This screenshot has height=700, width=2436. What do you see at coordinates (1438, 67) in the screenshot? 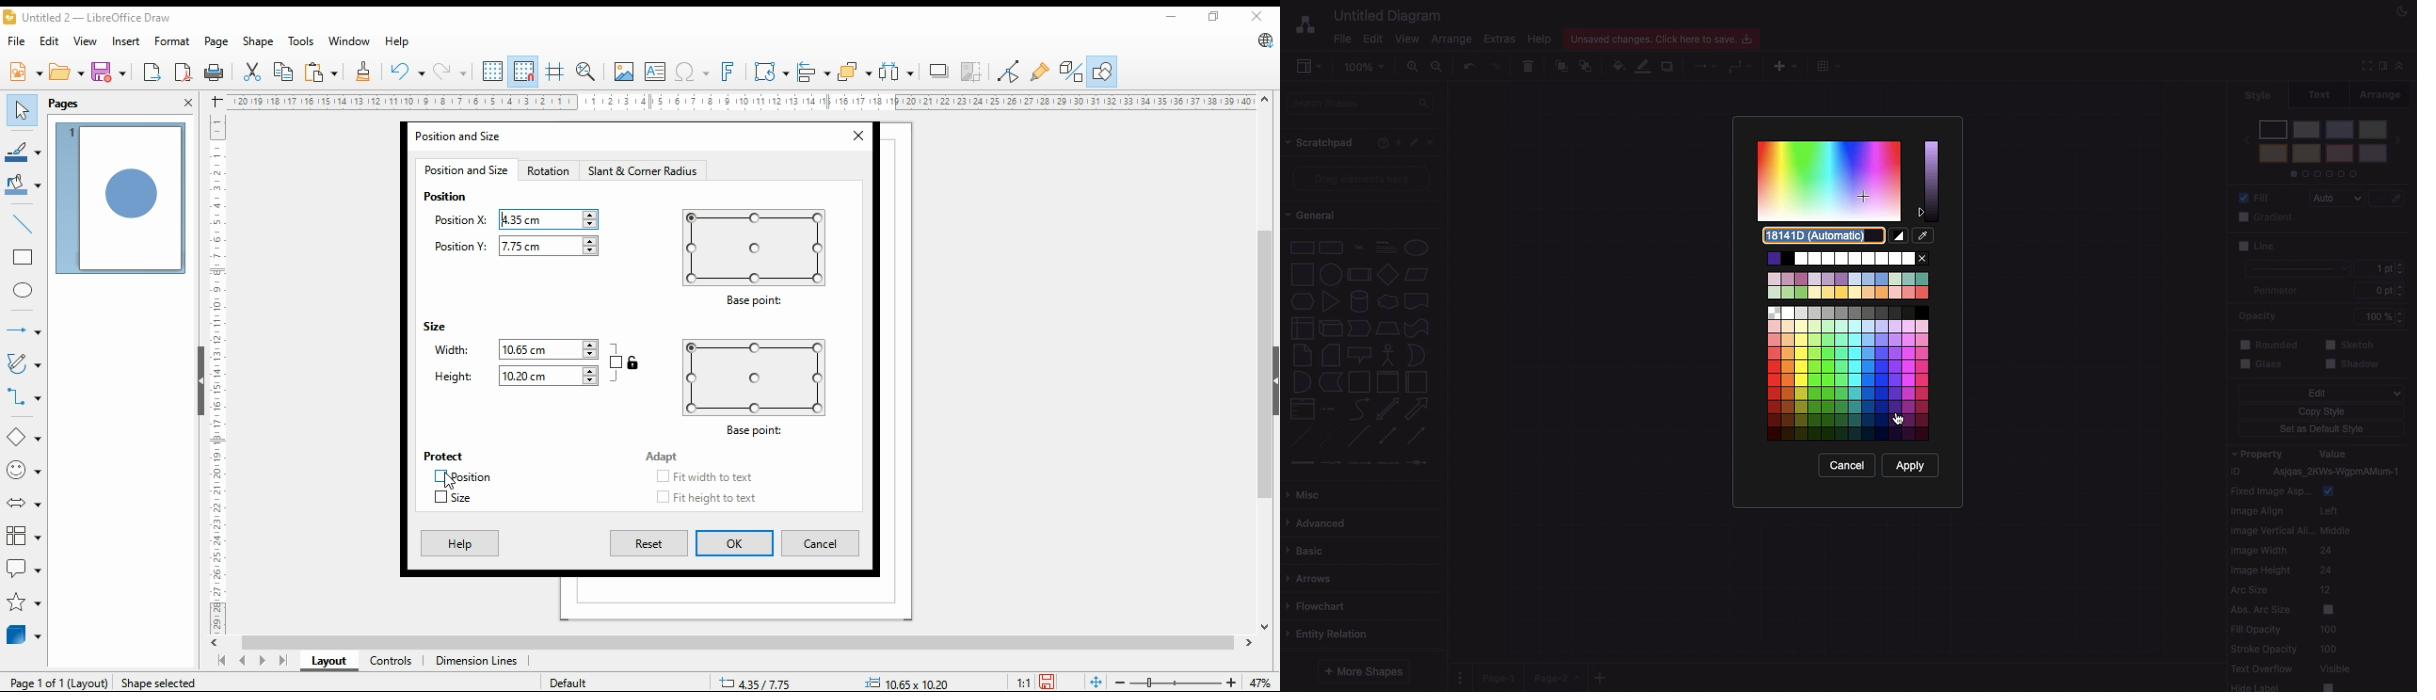
I see `Zoom out` at bounding box center [1438, 67].